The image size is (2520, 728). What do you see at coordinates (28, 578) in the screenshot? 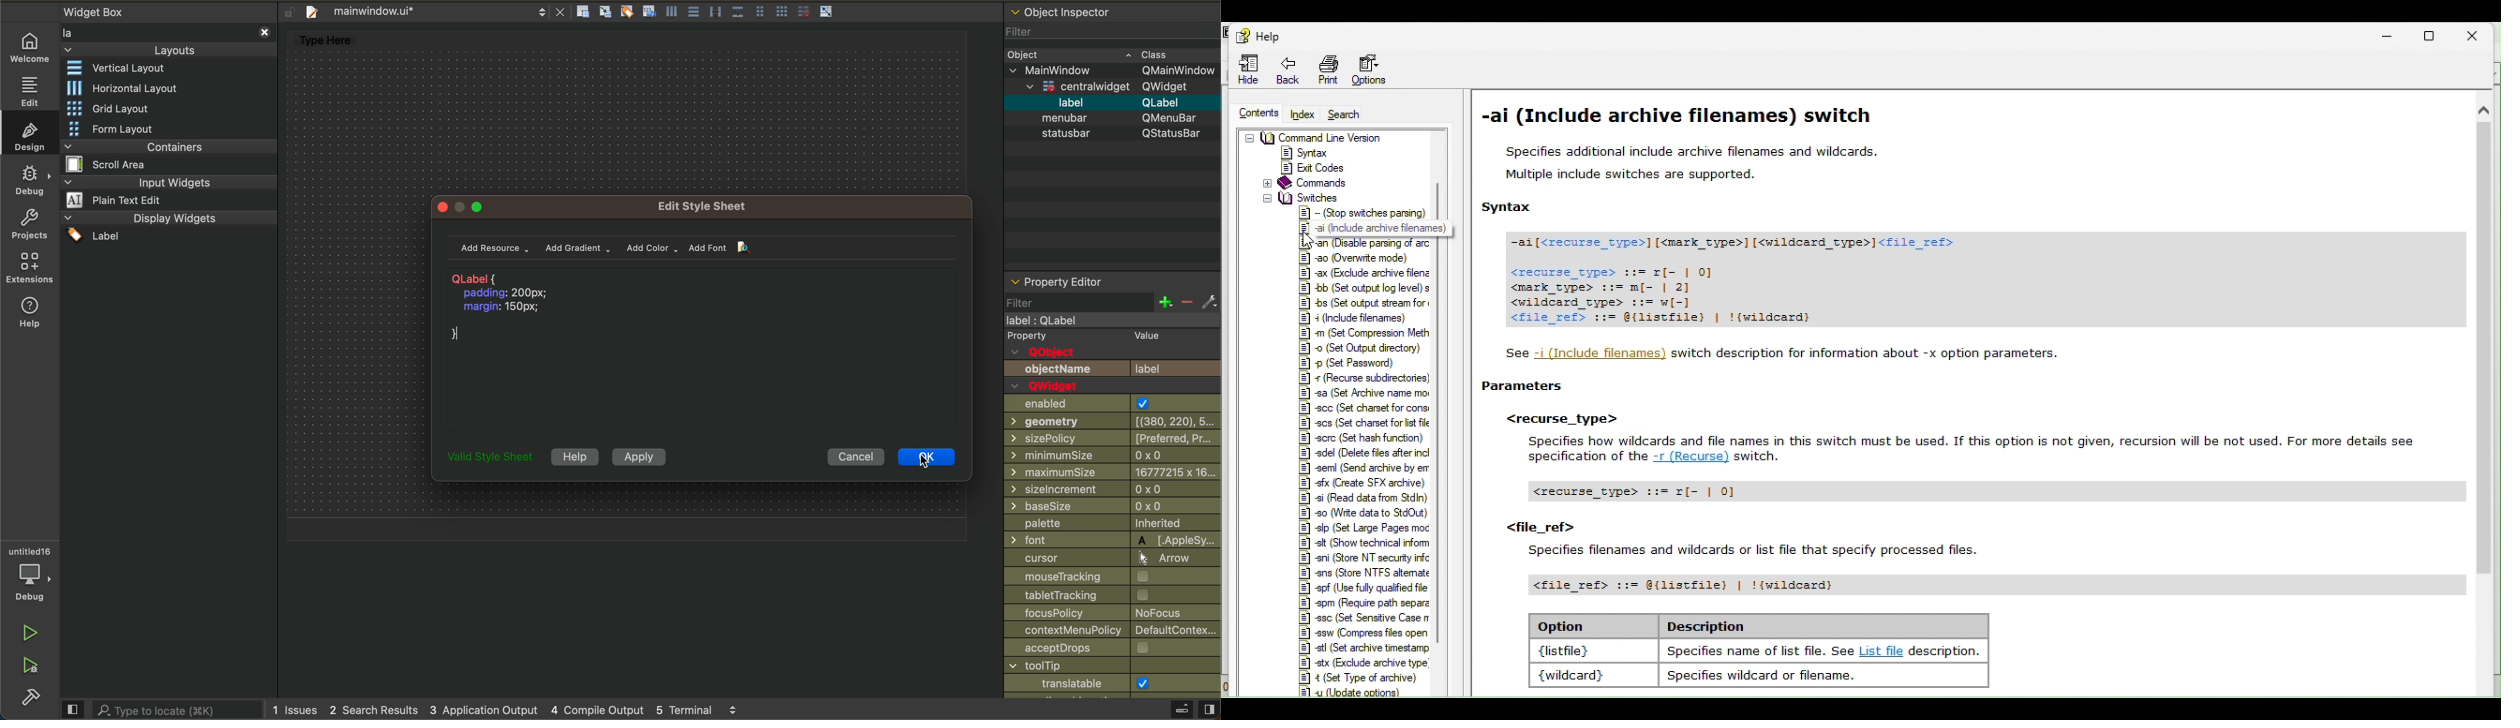
I see `debug` at bounding box center [28, 578].